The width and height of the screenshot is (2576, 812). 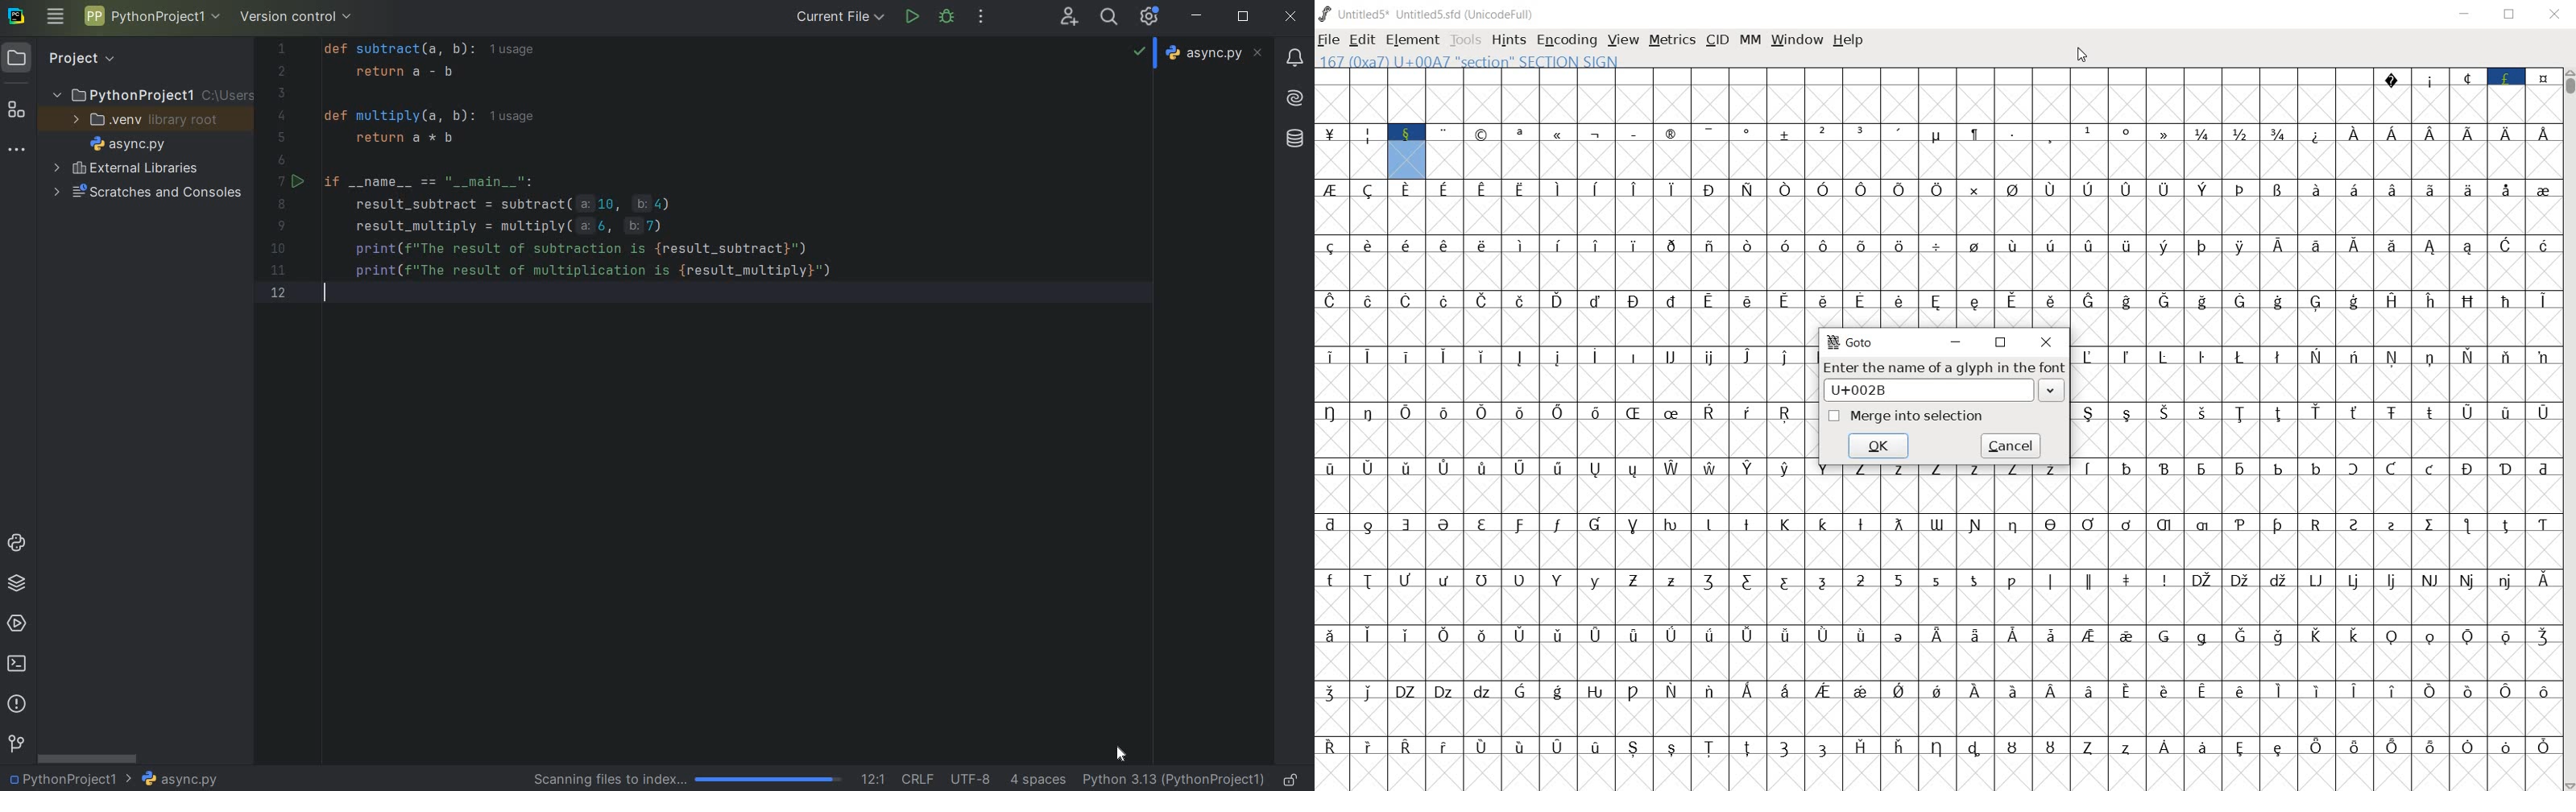 I want to click on division, so click(x=1939, y=262).